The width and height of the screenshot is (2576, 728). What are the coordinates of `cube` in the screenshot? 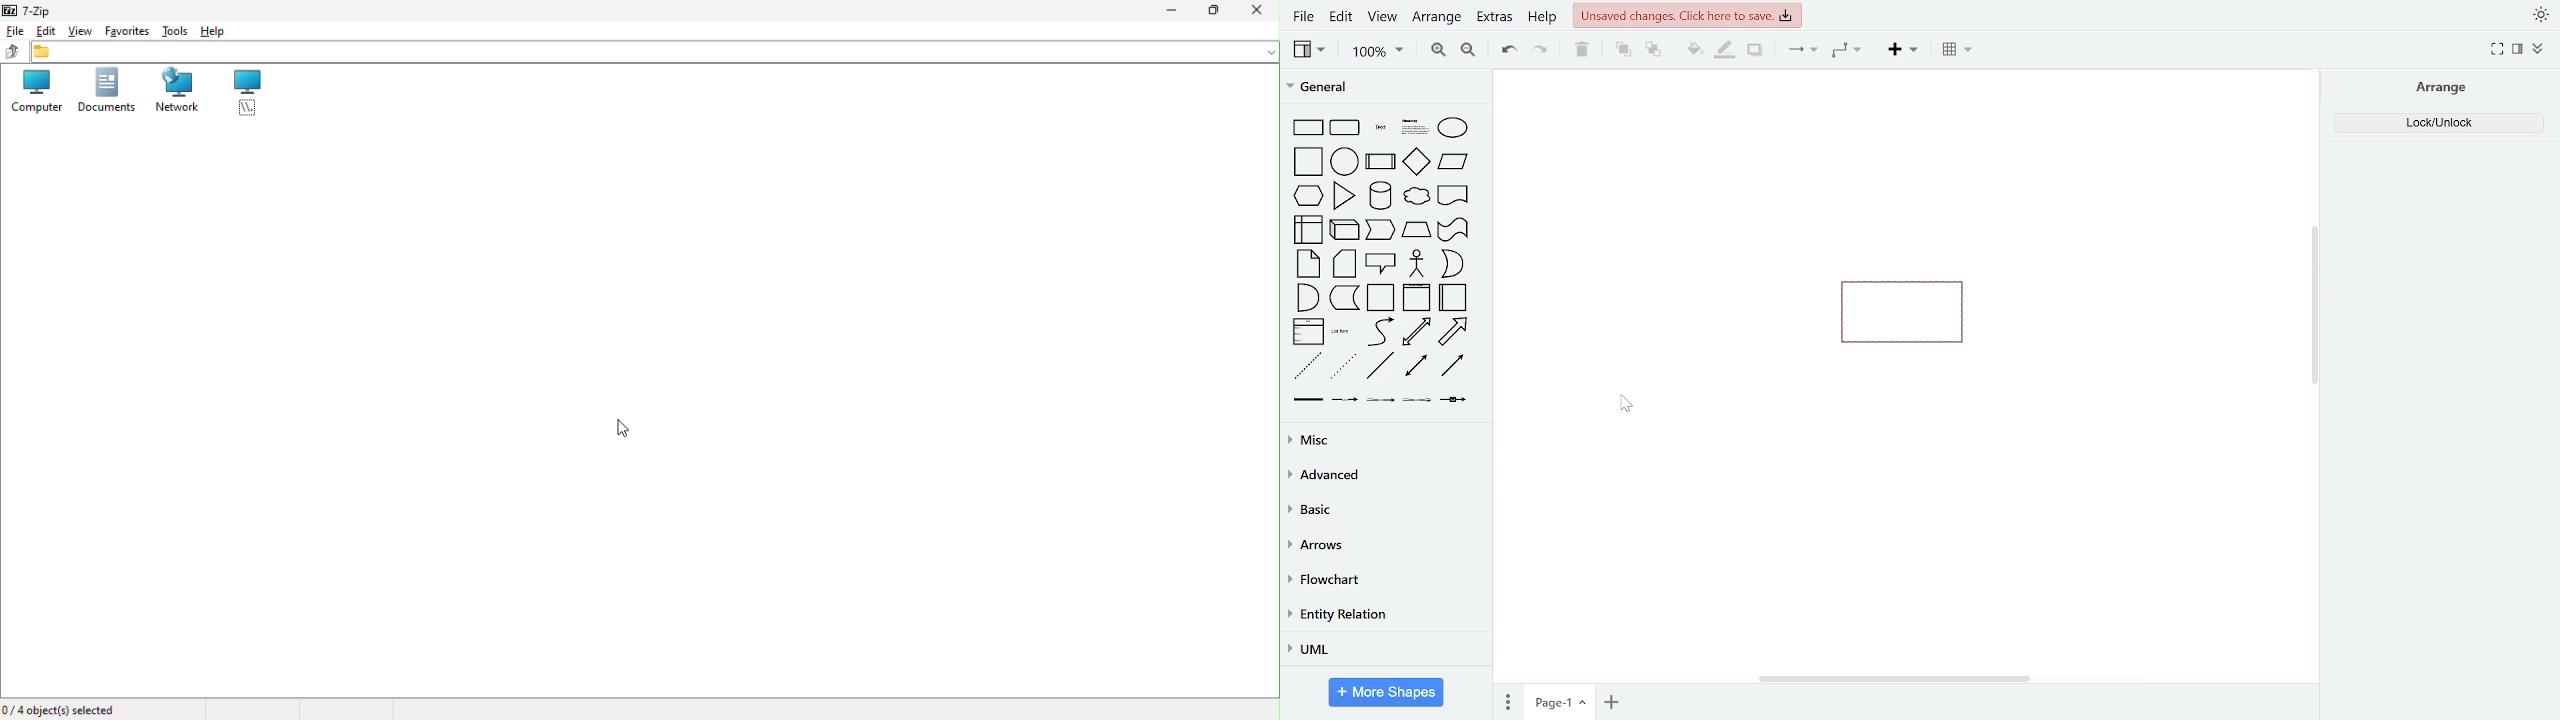 It's located at (1381, 230).